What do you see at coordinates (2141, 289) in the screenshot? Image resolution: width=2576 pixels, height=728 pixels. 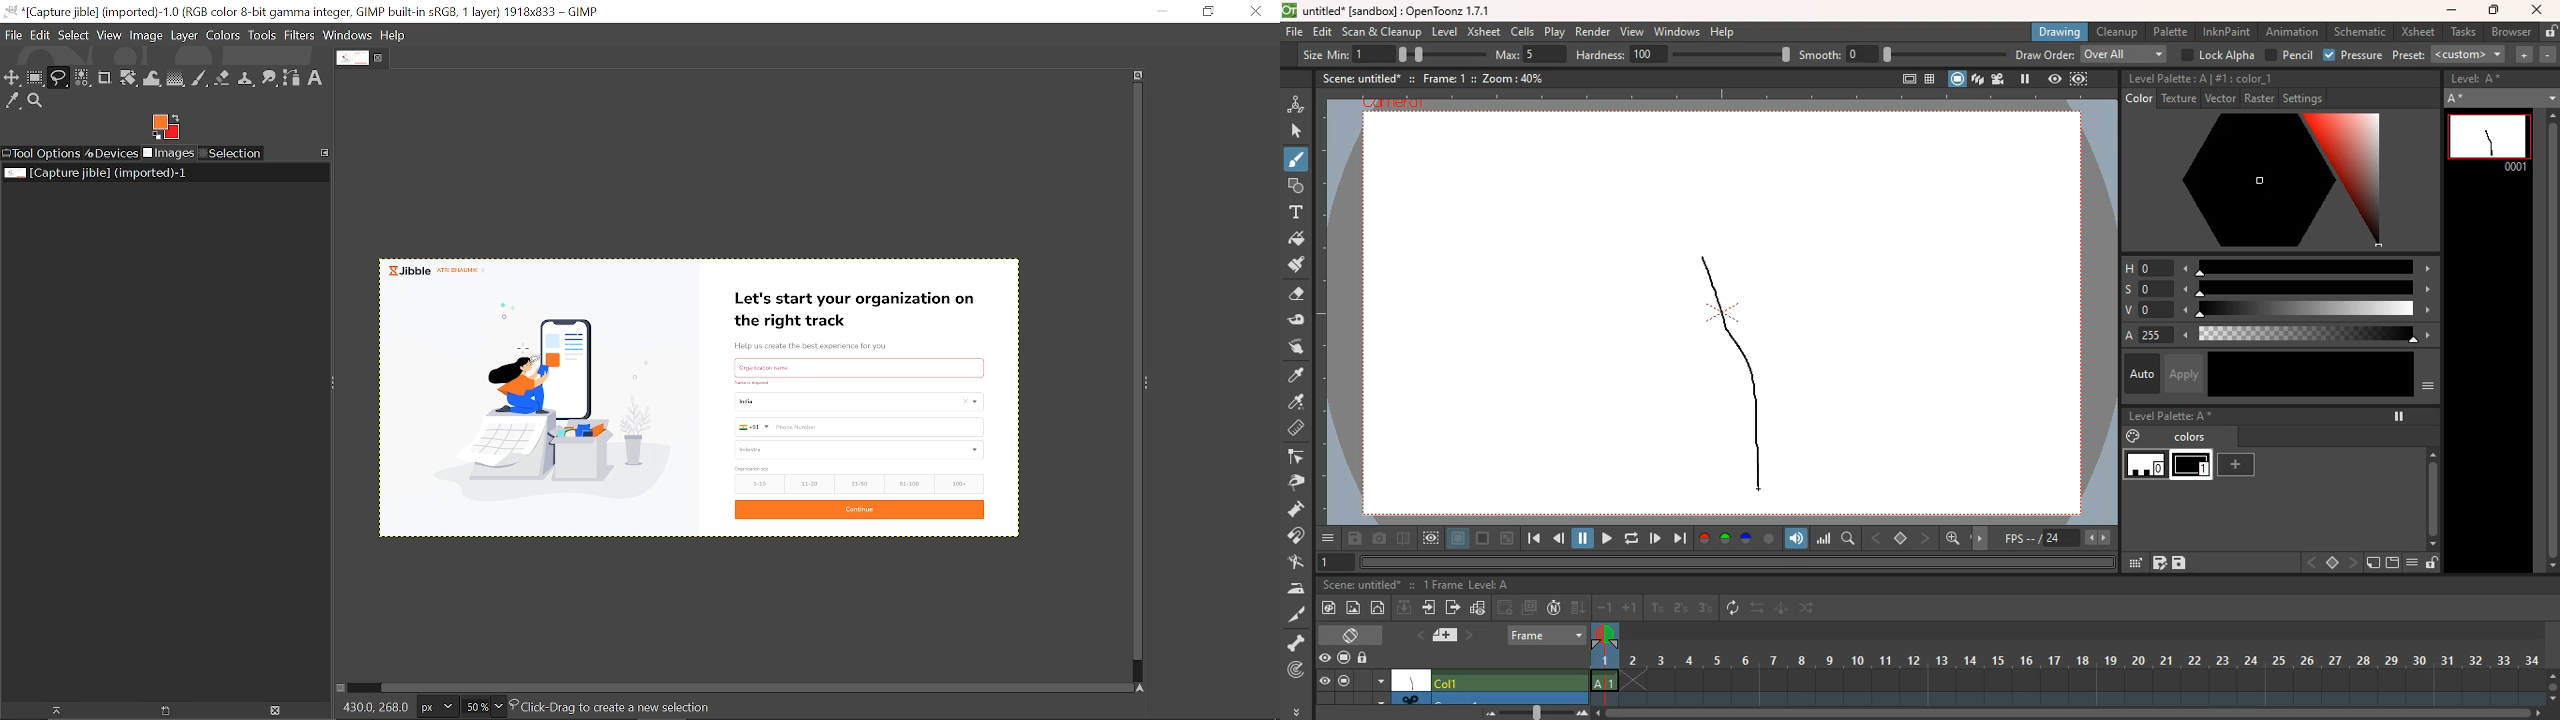 I see `s` at bounding box center [2141, 289].